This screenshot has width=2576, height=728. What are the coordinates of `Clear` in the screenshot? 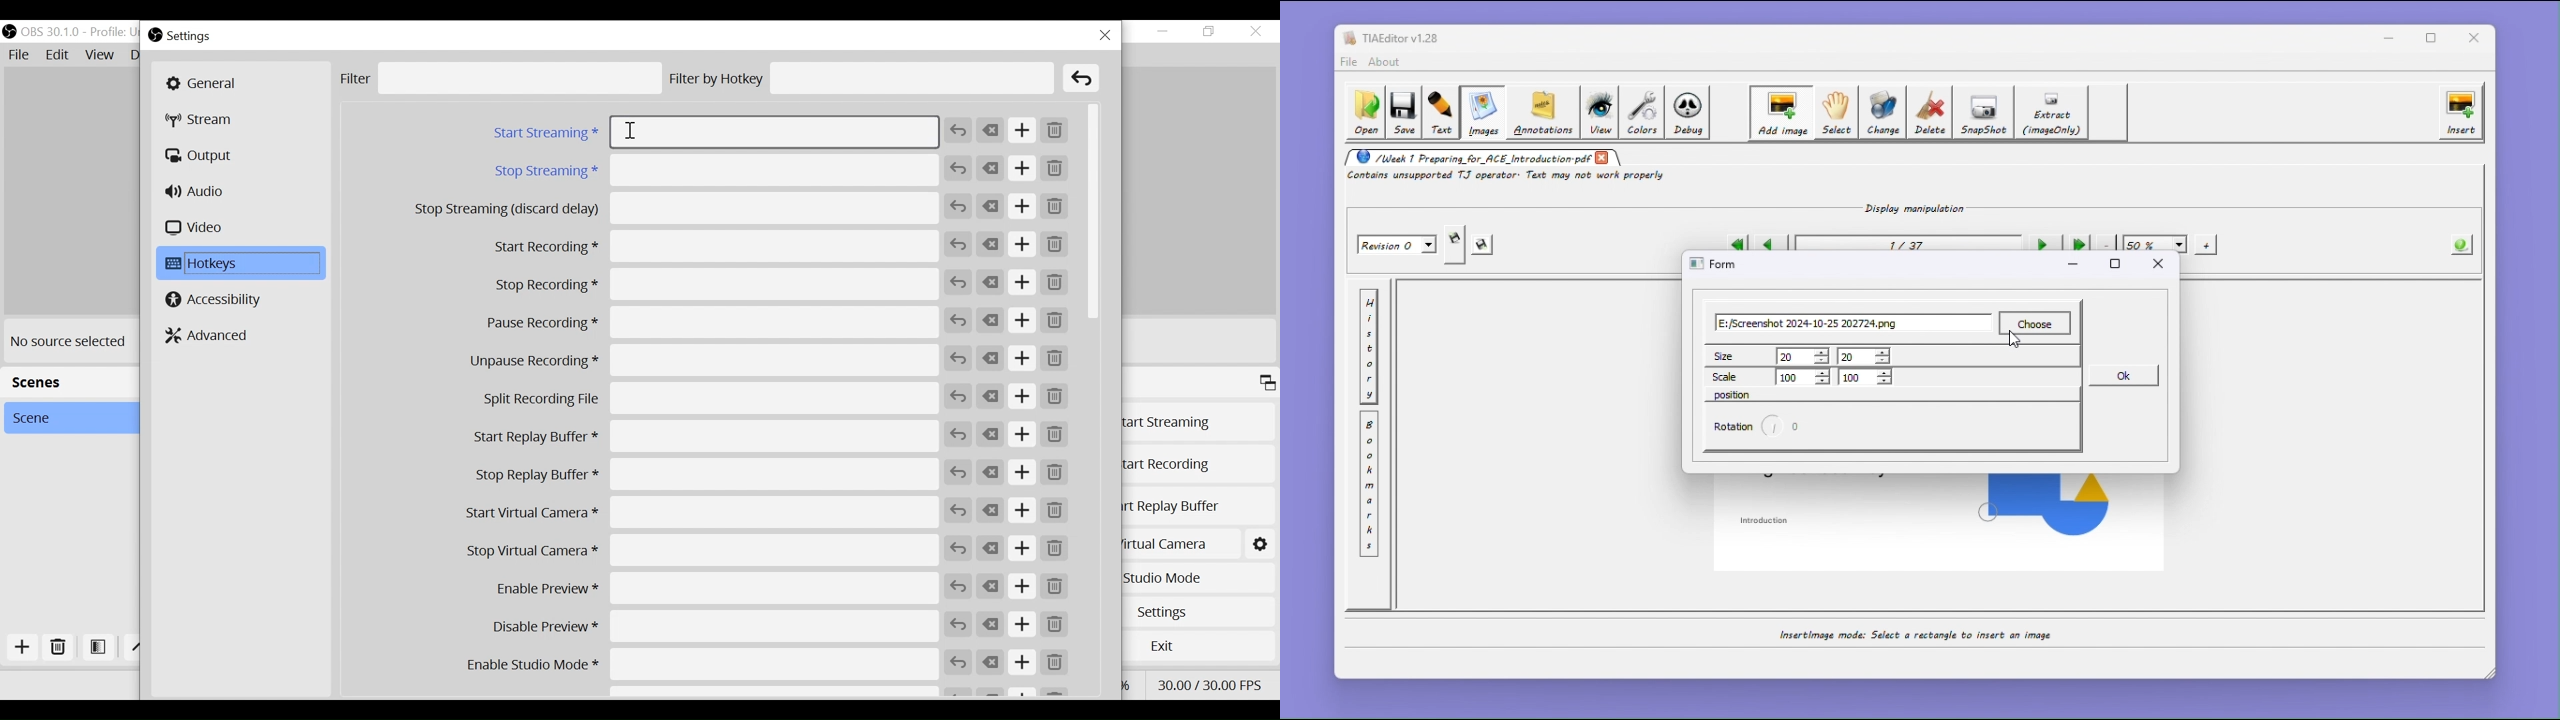 It's located at (989, 395).